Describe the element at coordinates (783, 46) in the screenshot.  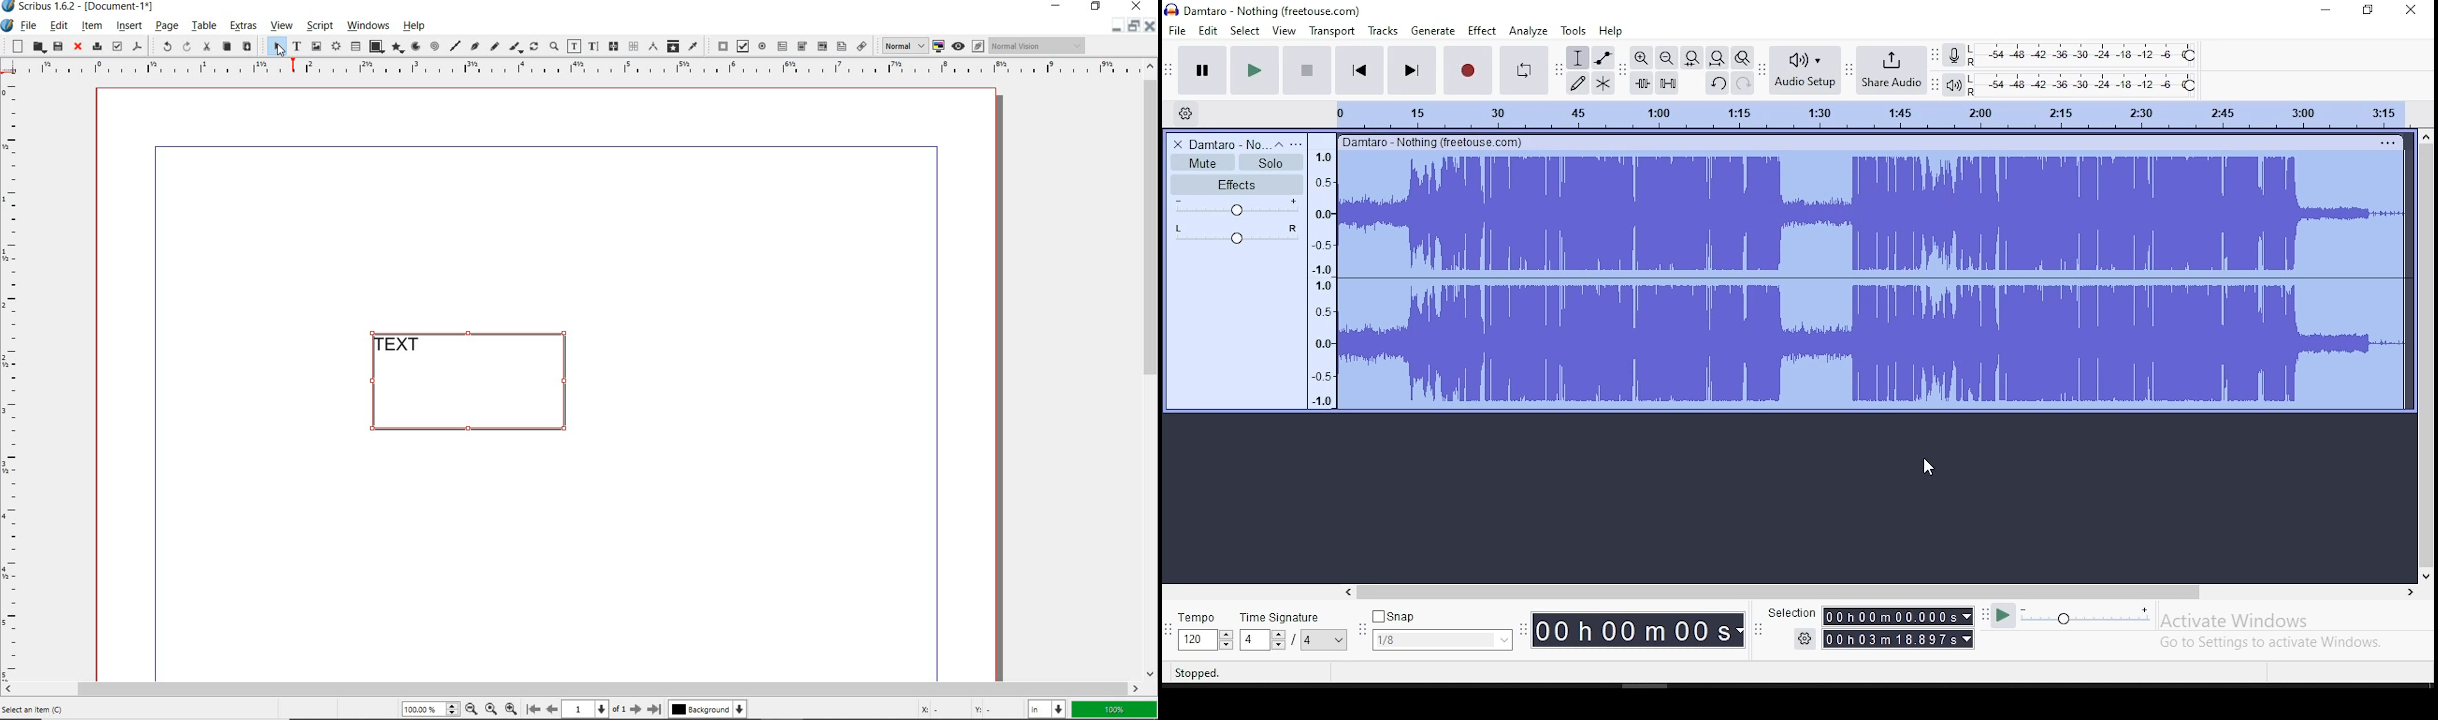
I see `pdf text field` at that location.